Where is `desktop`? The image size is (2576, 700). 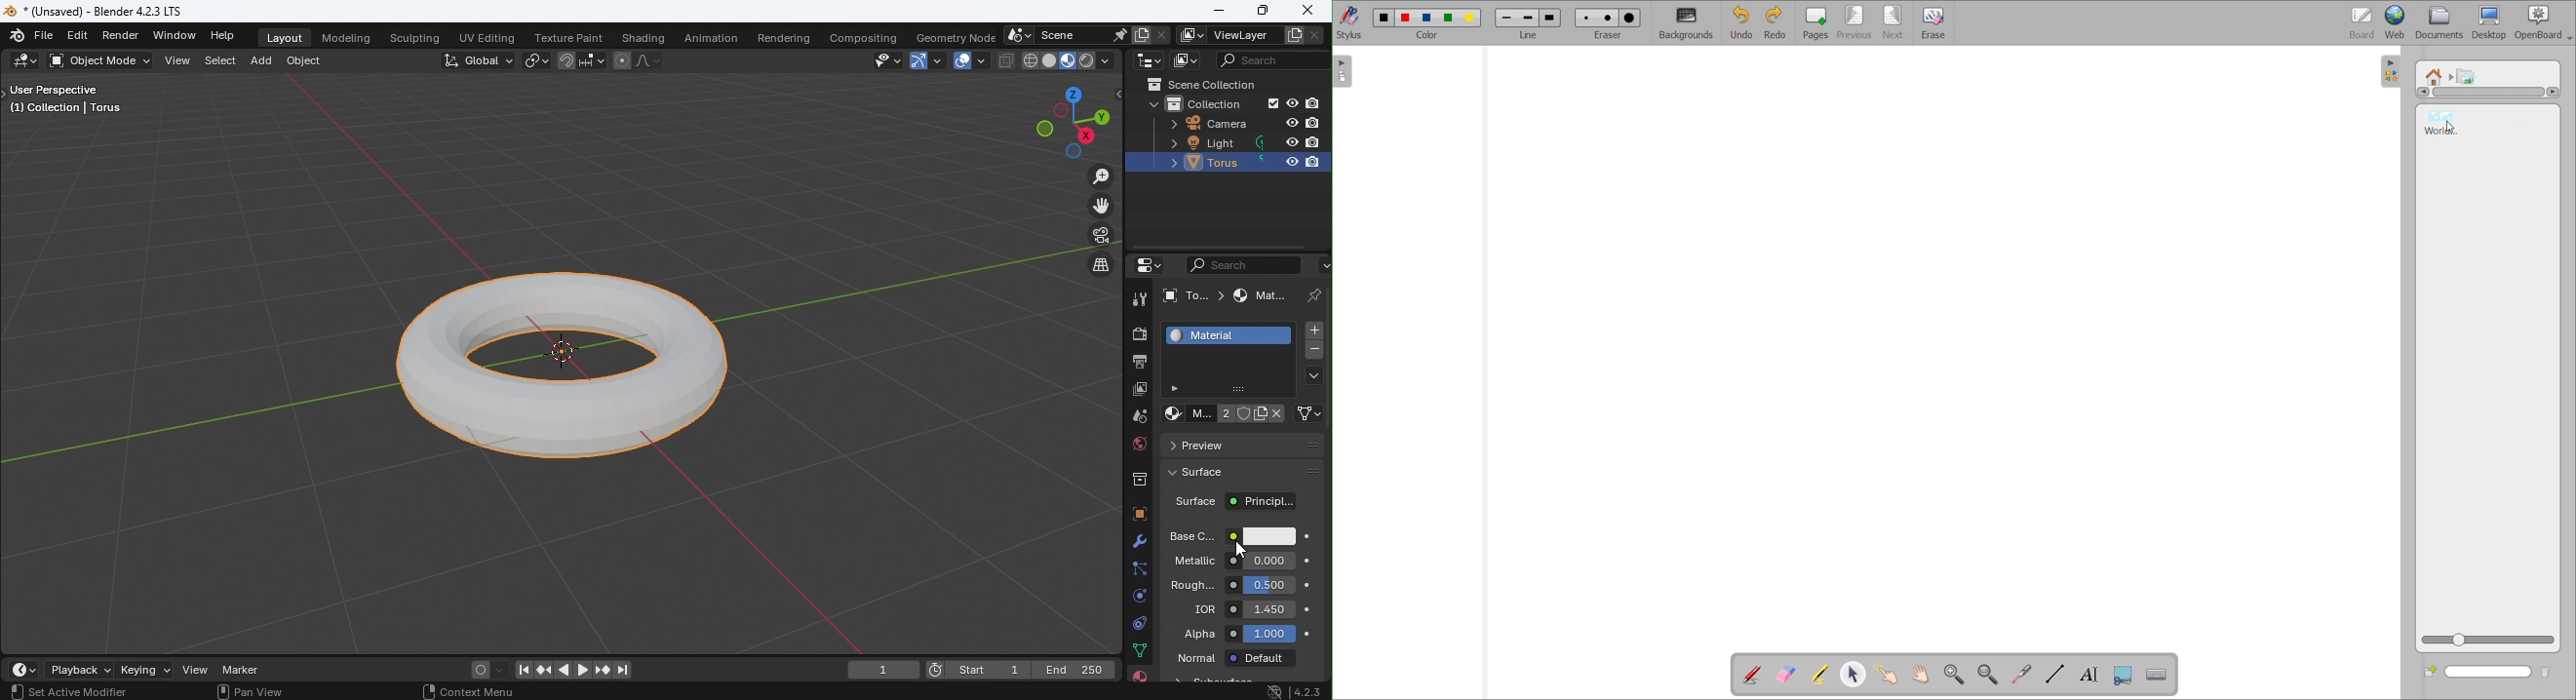
desktop is located at coordinates (2490, 23).